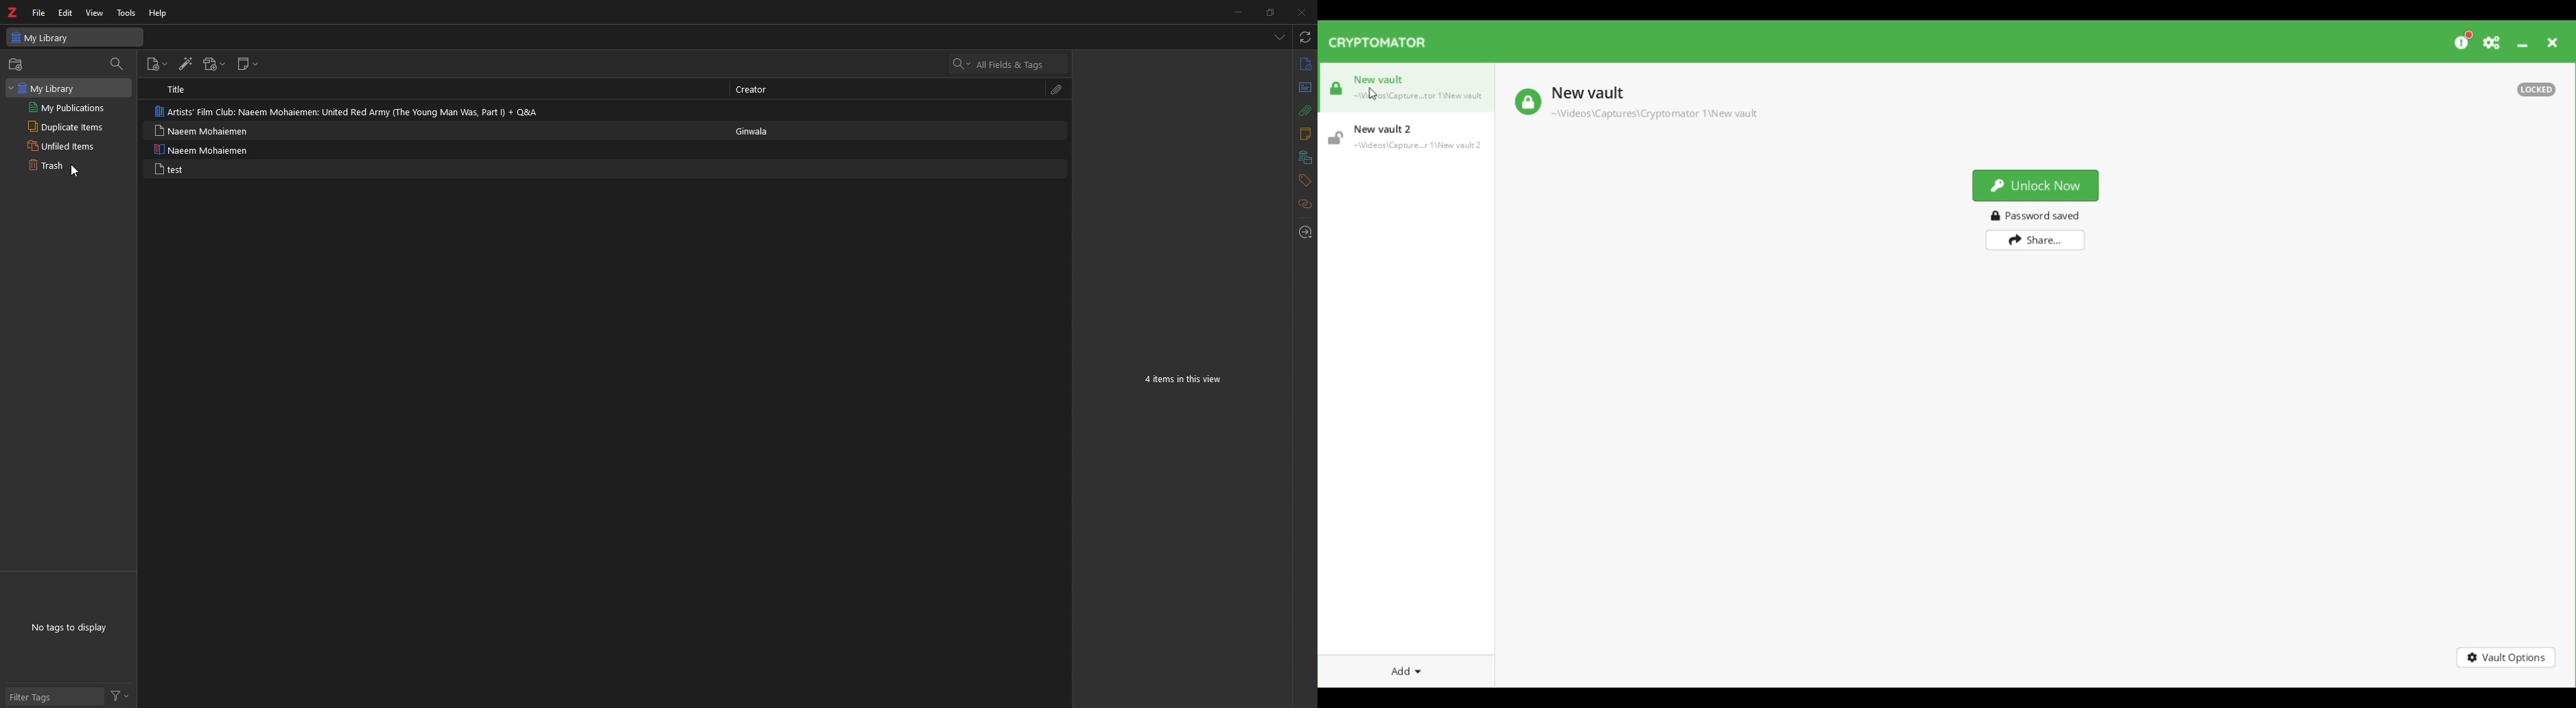  I want to click on list all tabs, so click(1278, 37).